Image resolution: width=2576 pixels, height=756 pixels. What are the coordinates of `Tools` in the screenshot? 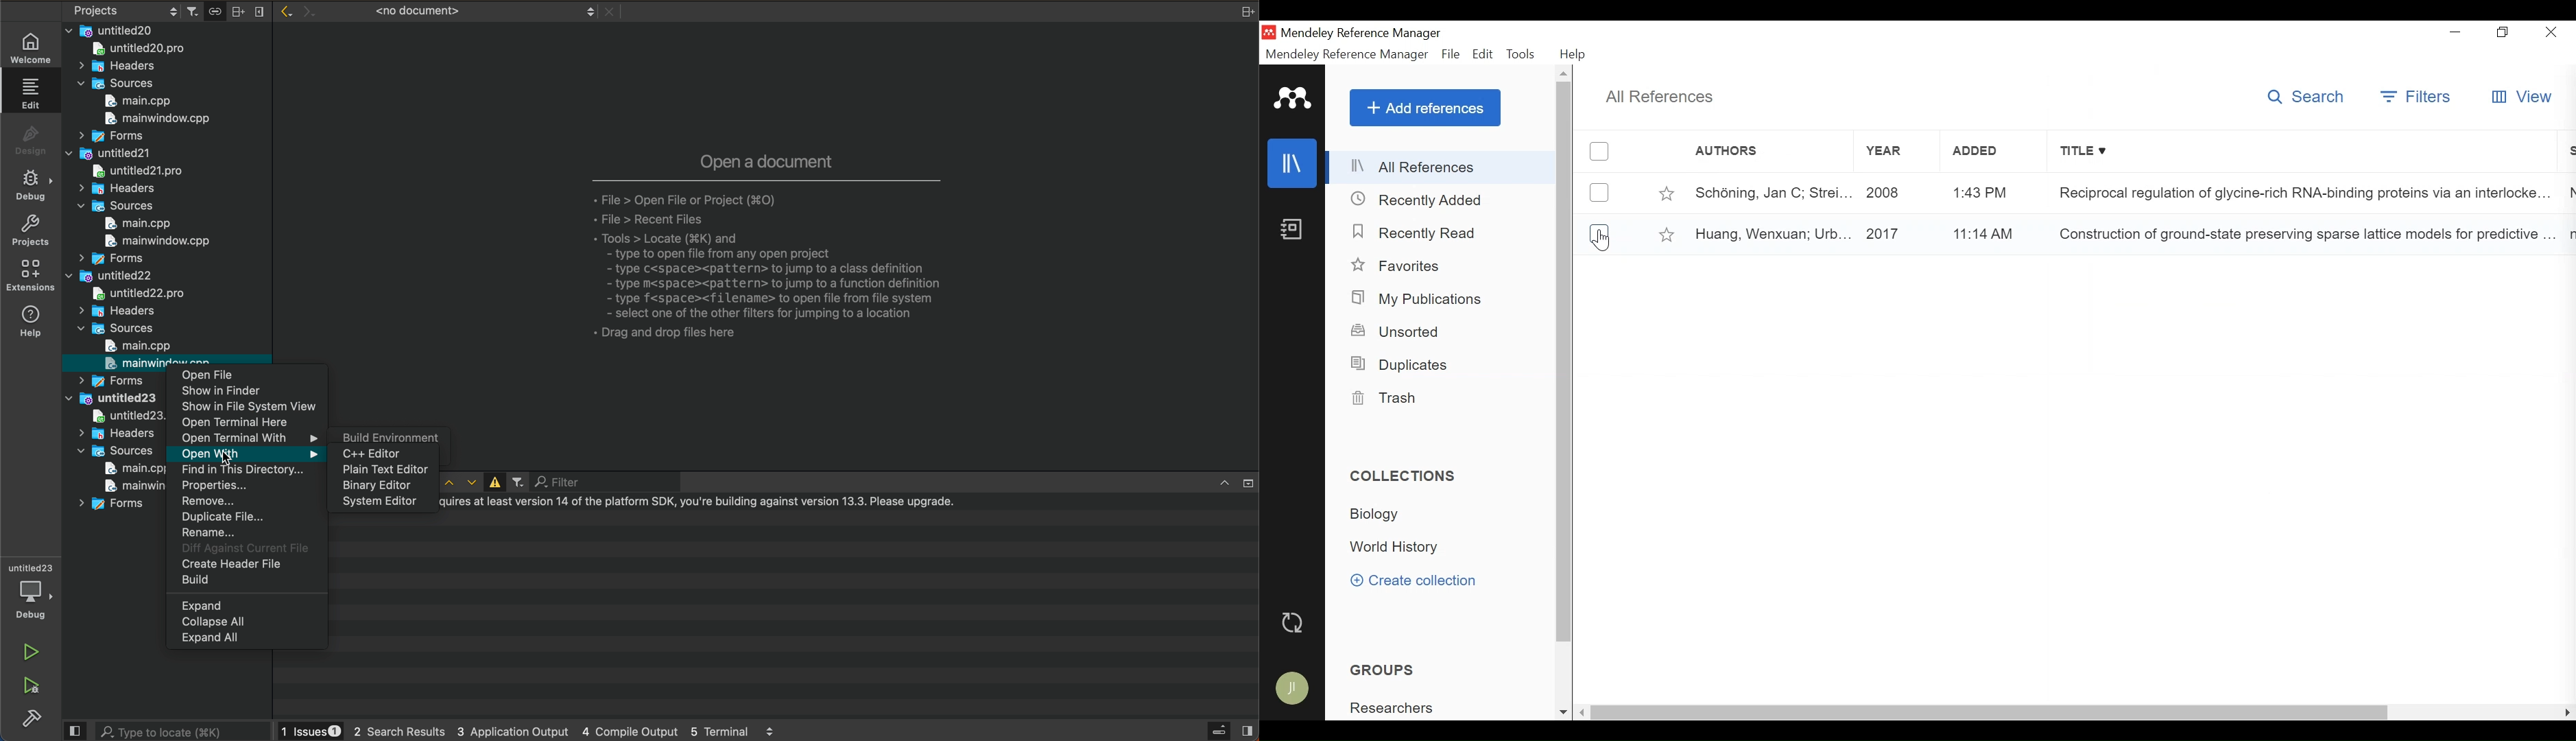 It's located at (1521, 54).